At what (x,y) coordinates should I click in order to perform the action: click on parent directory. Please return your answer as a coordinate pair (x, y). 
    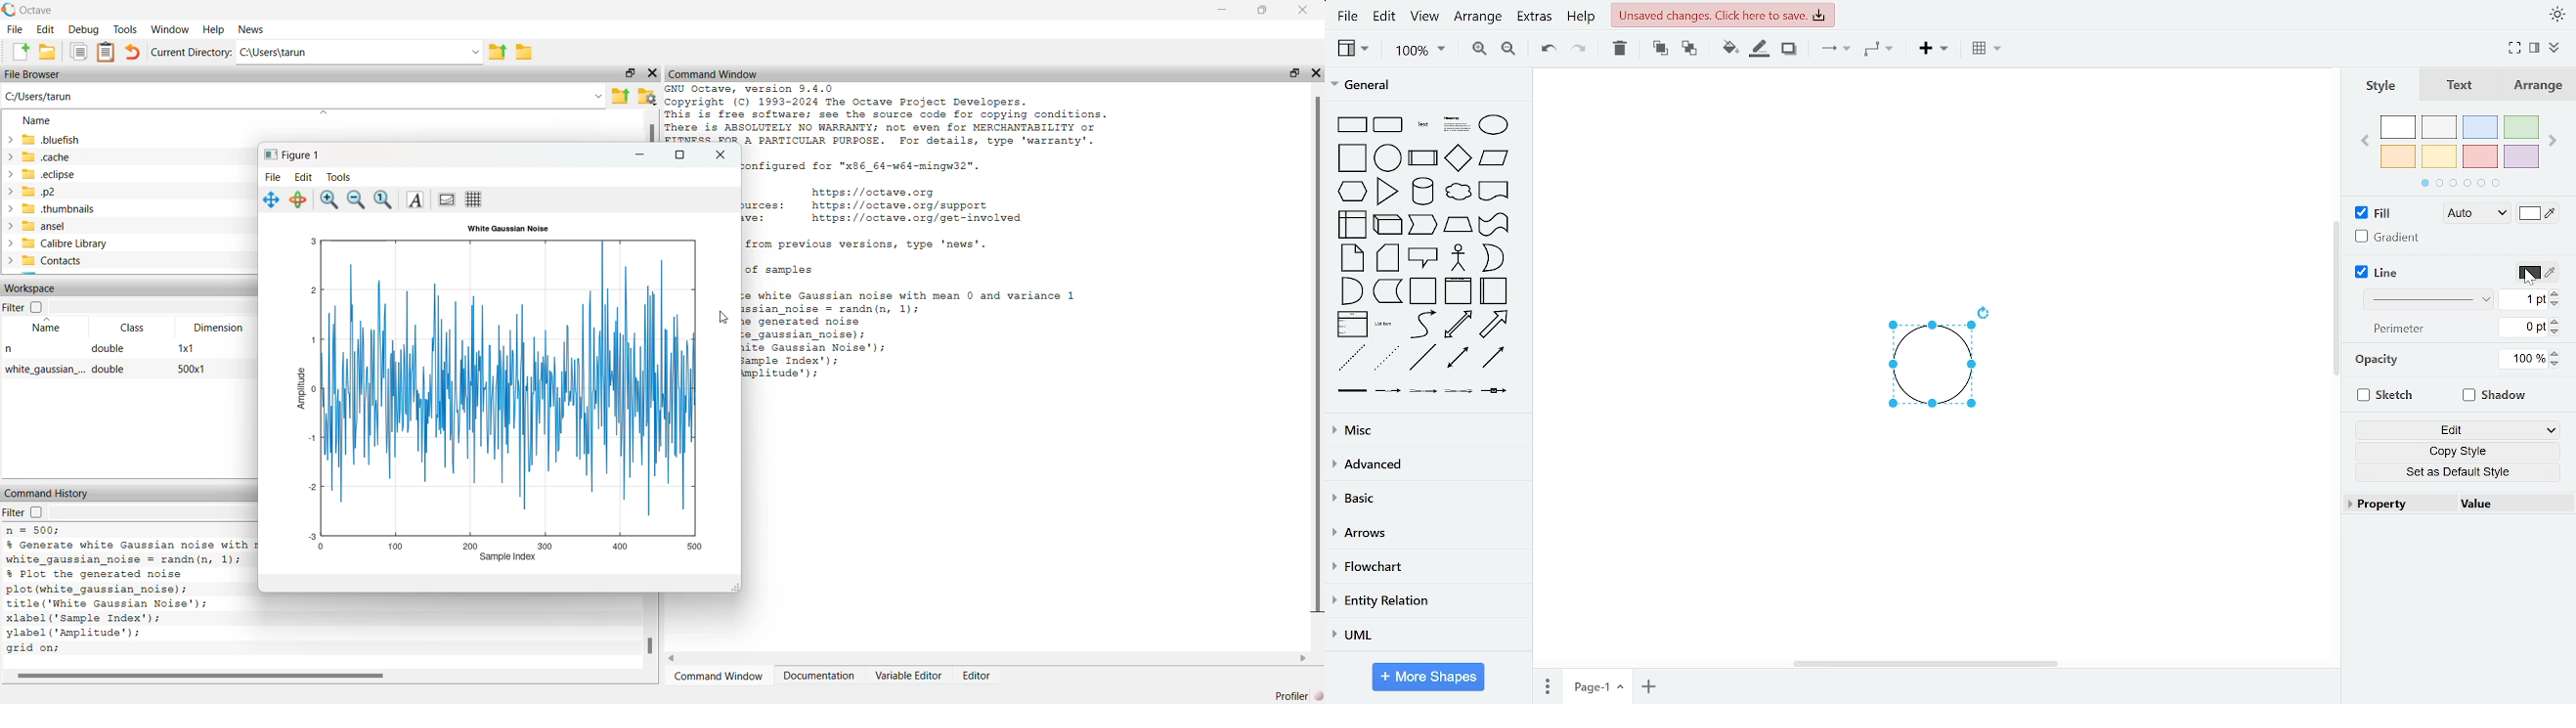
    Looking at the image, I should click on (502, 50).